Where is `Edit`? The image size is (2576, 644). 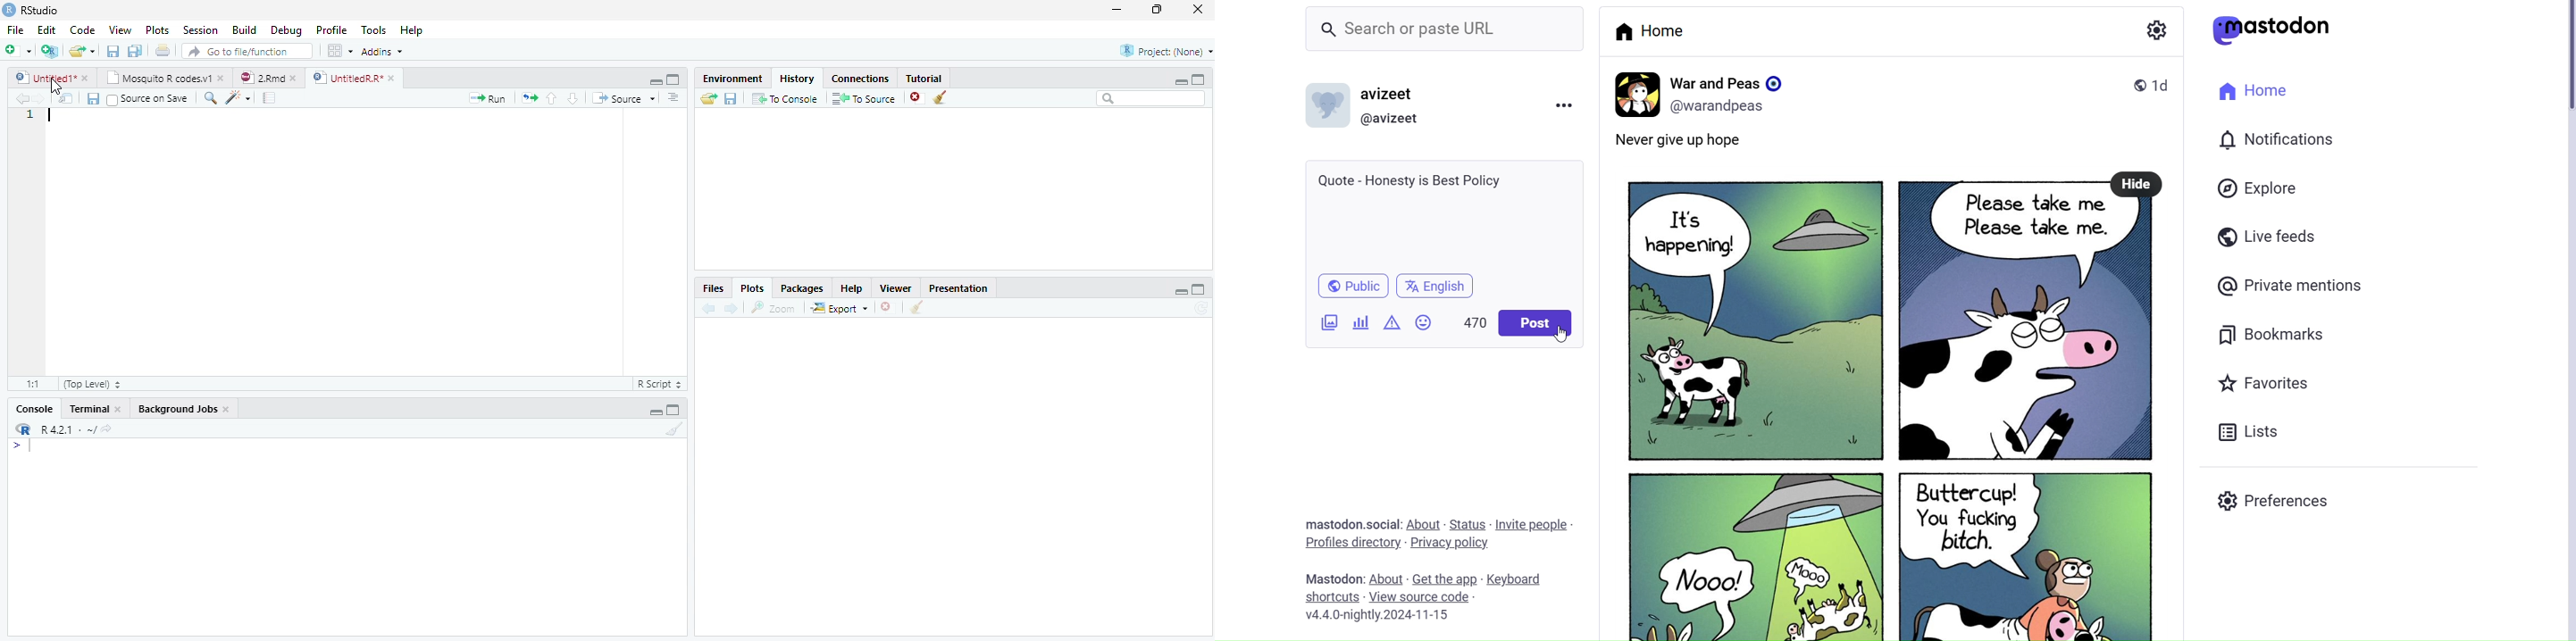 Edit is located at coordinates (46, 31).